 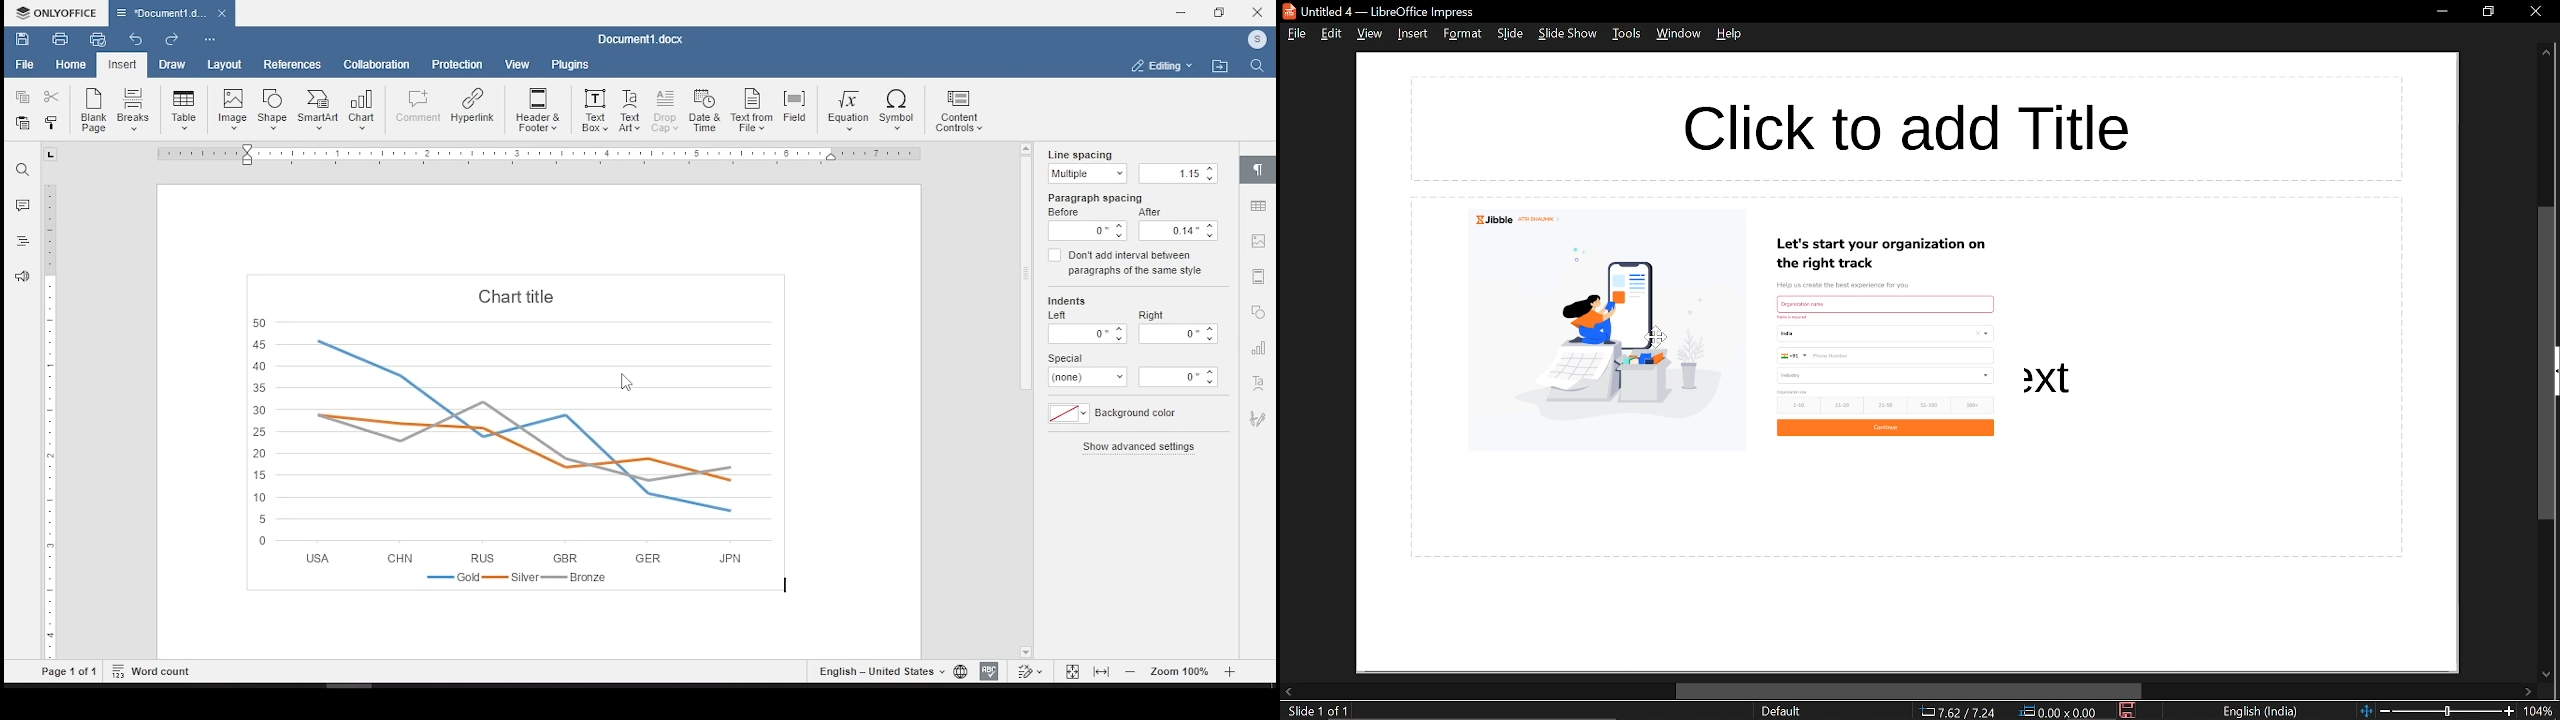 What do you see at coordinates (595, 108) in the screenshot?
I see `text box` at bounding box center [595, 108].